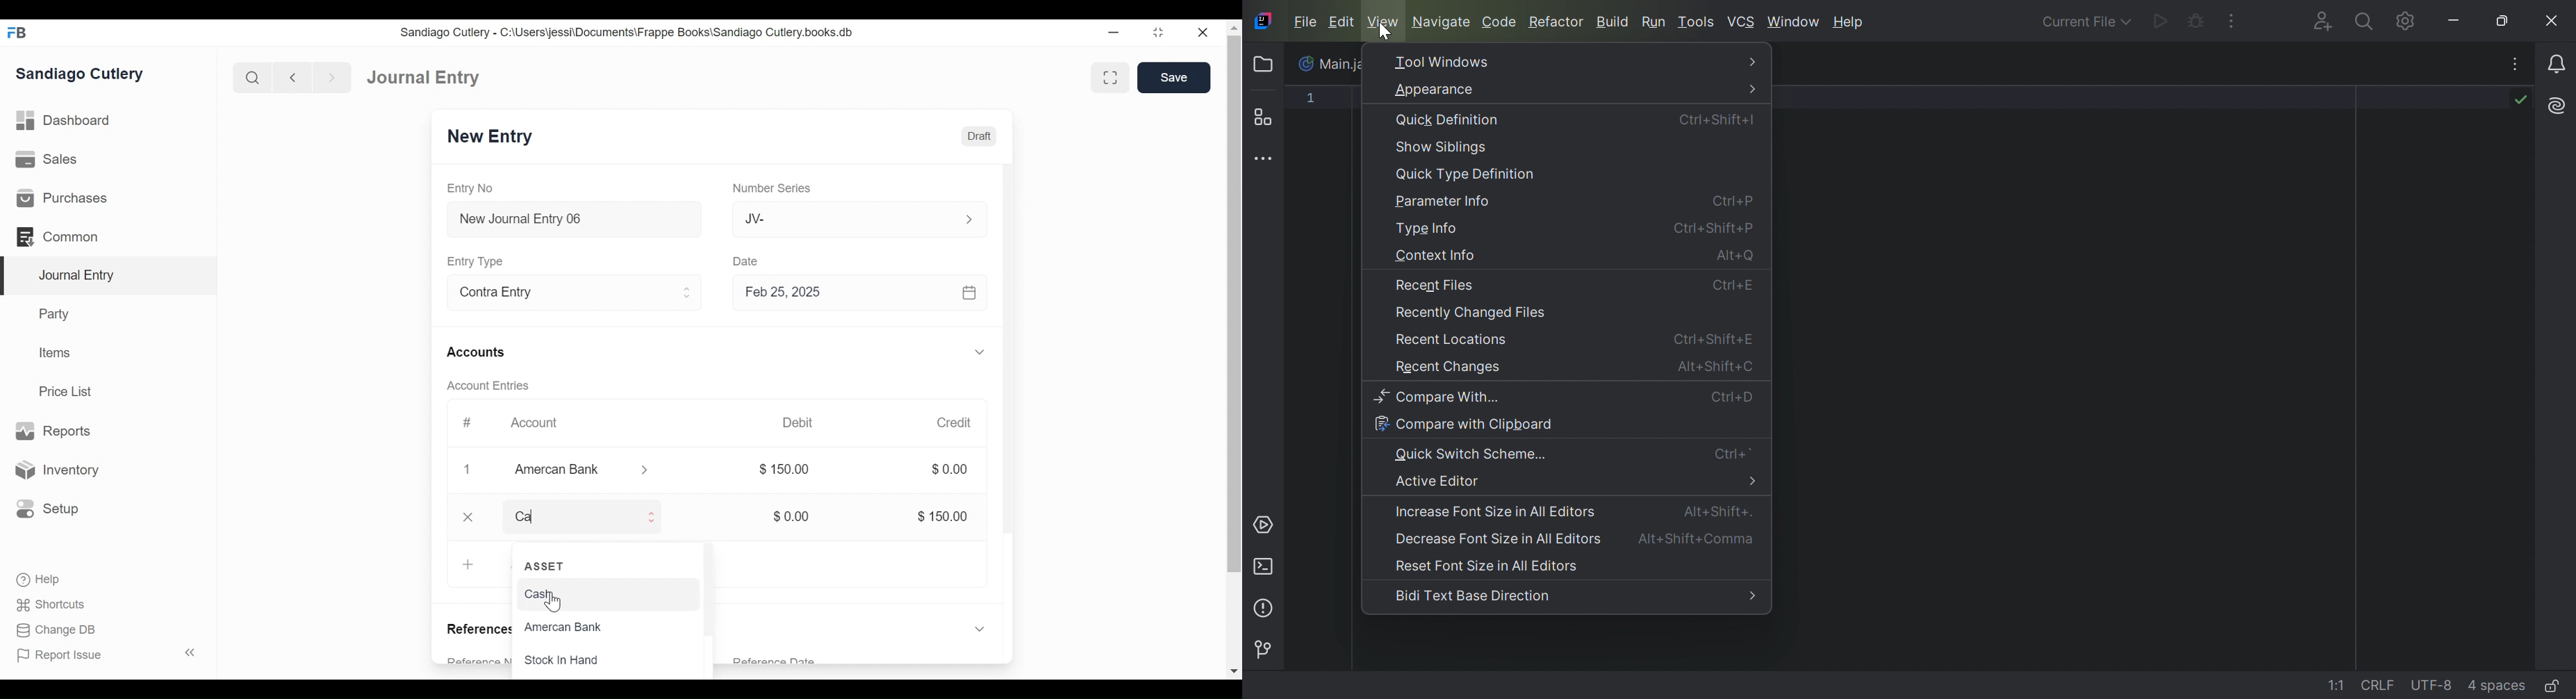  Describe the element at coordinates (537, 423) in the screenshot. I see `Account` at that location.